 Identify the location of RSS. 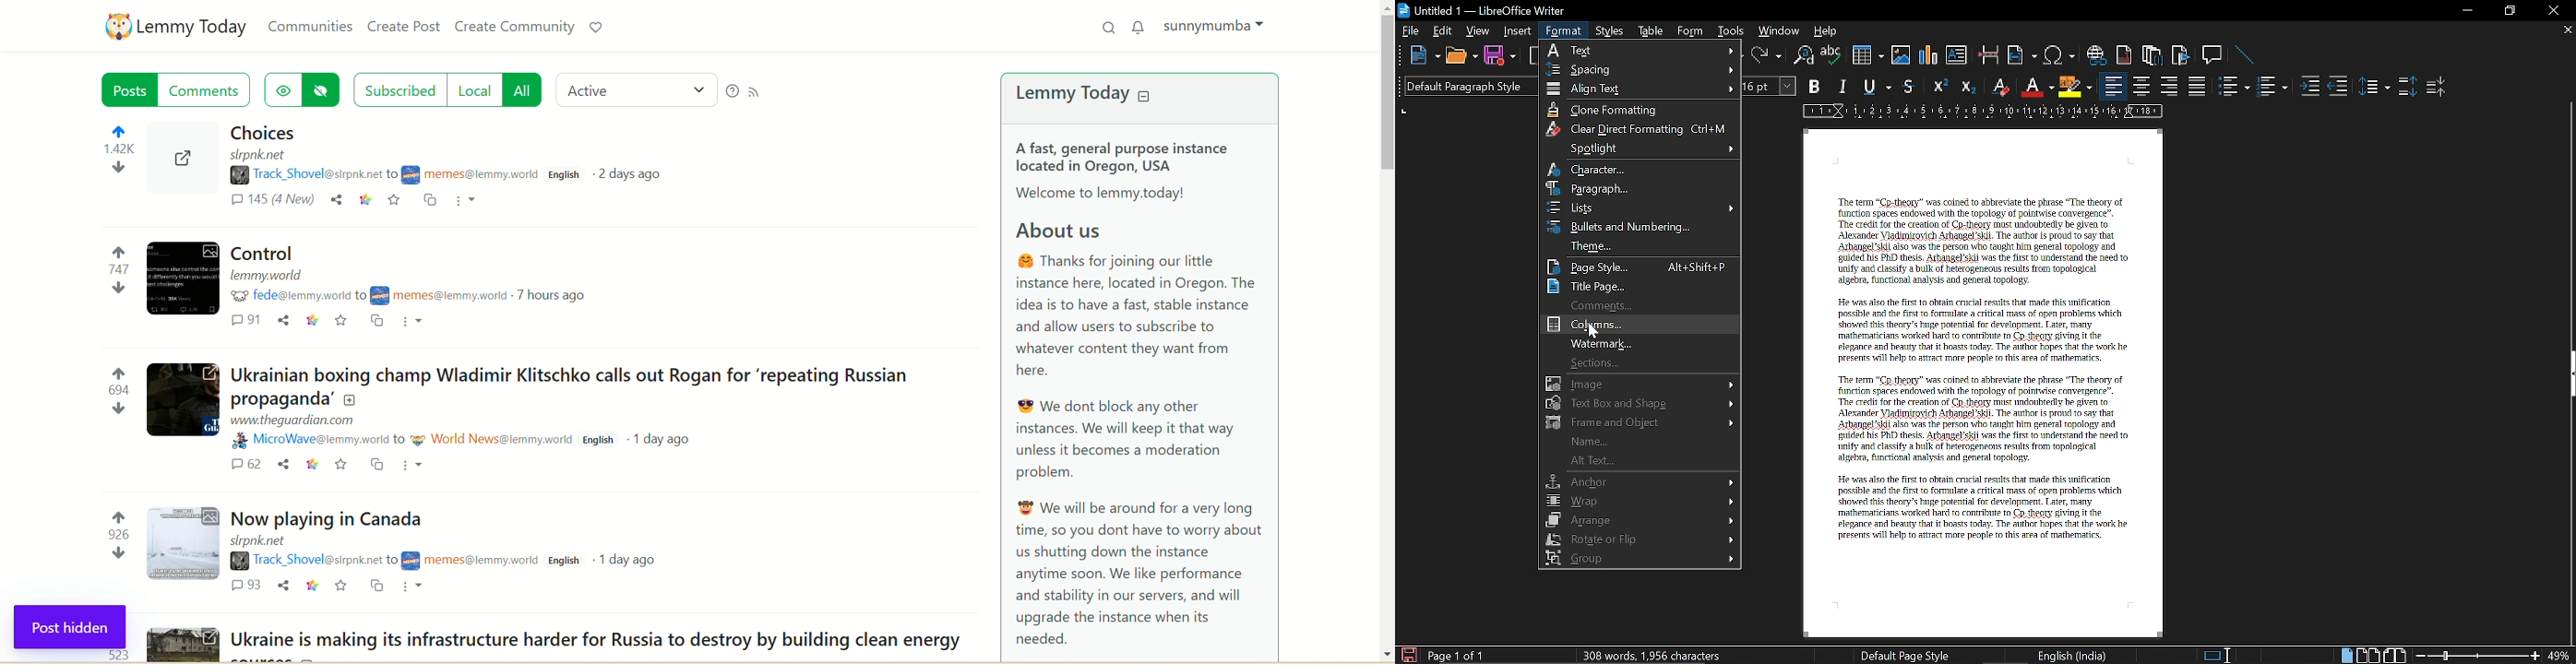
(760, 94).